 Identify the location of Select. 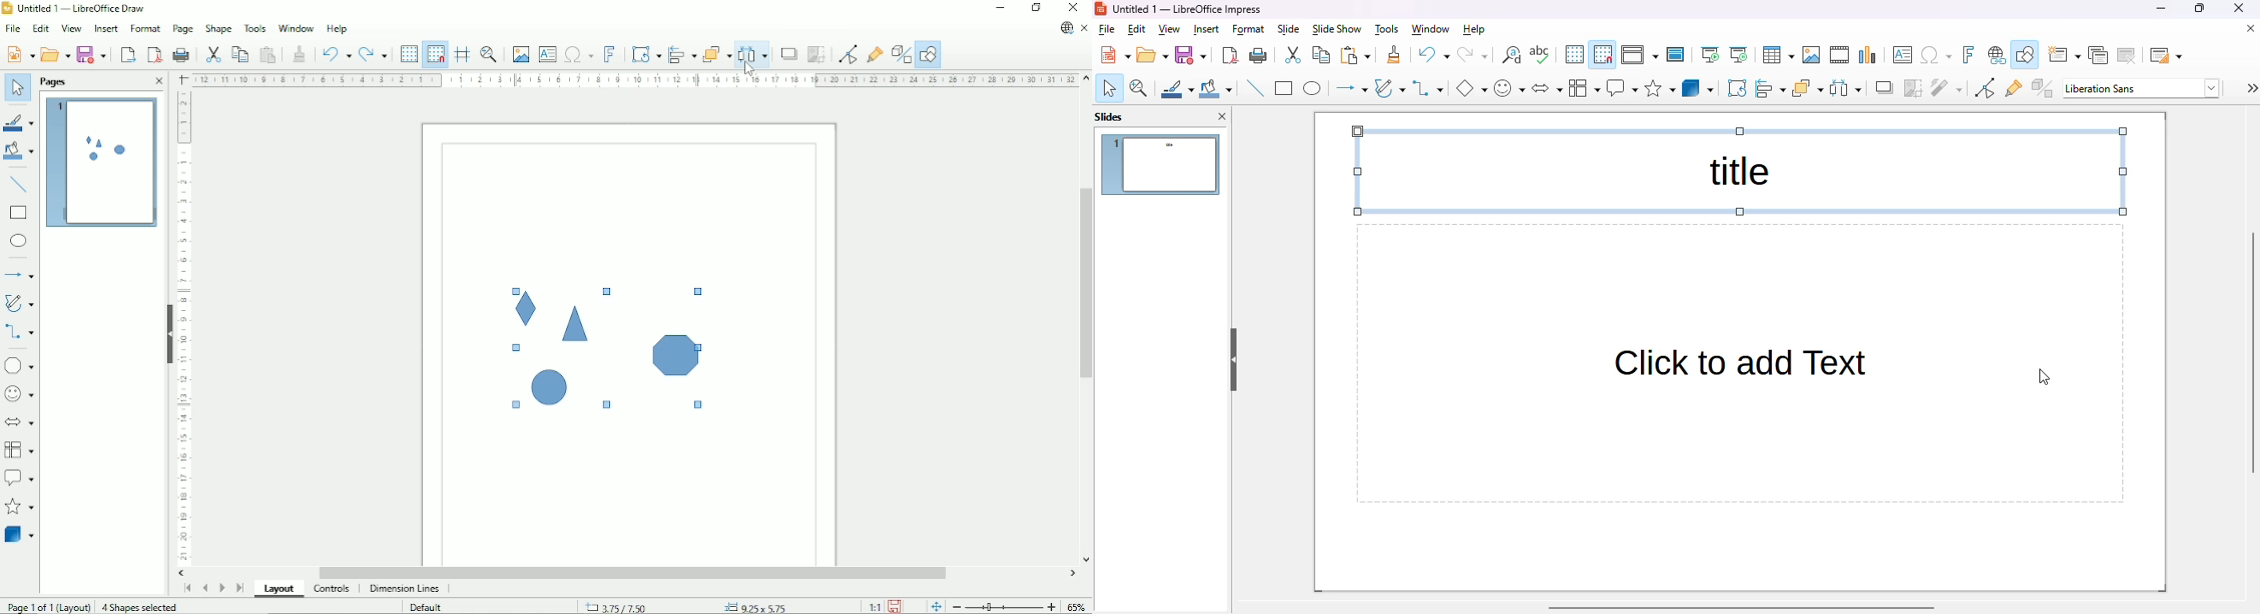
(15, 87).